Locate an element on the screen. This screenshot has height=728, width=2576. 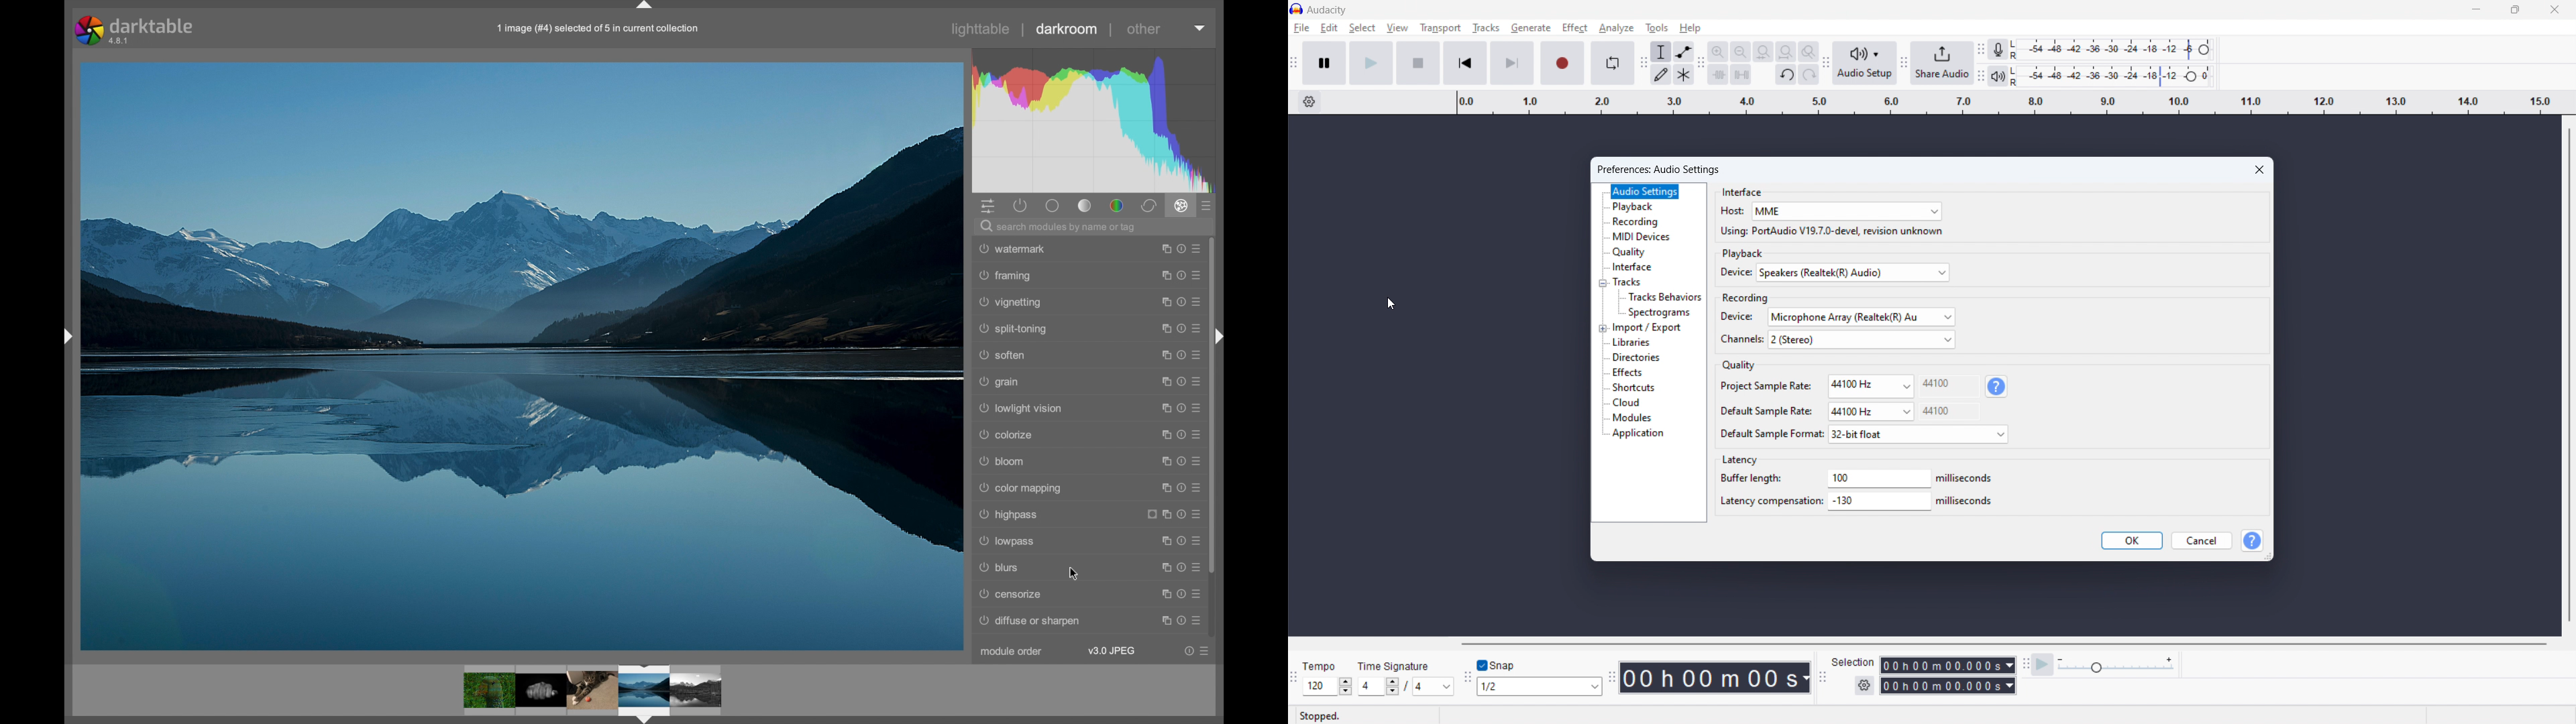
Tempo is located at coordinates (1321, 664).